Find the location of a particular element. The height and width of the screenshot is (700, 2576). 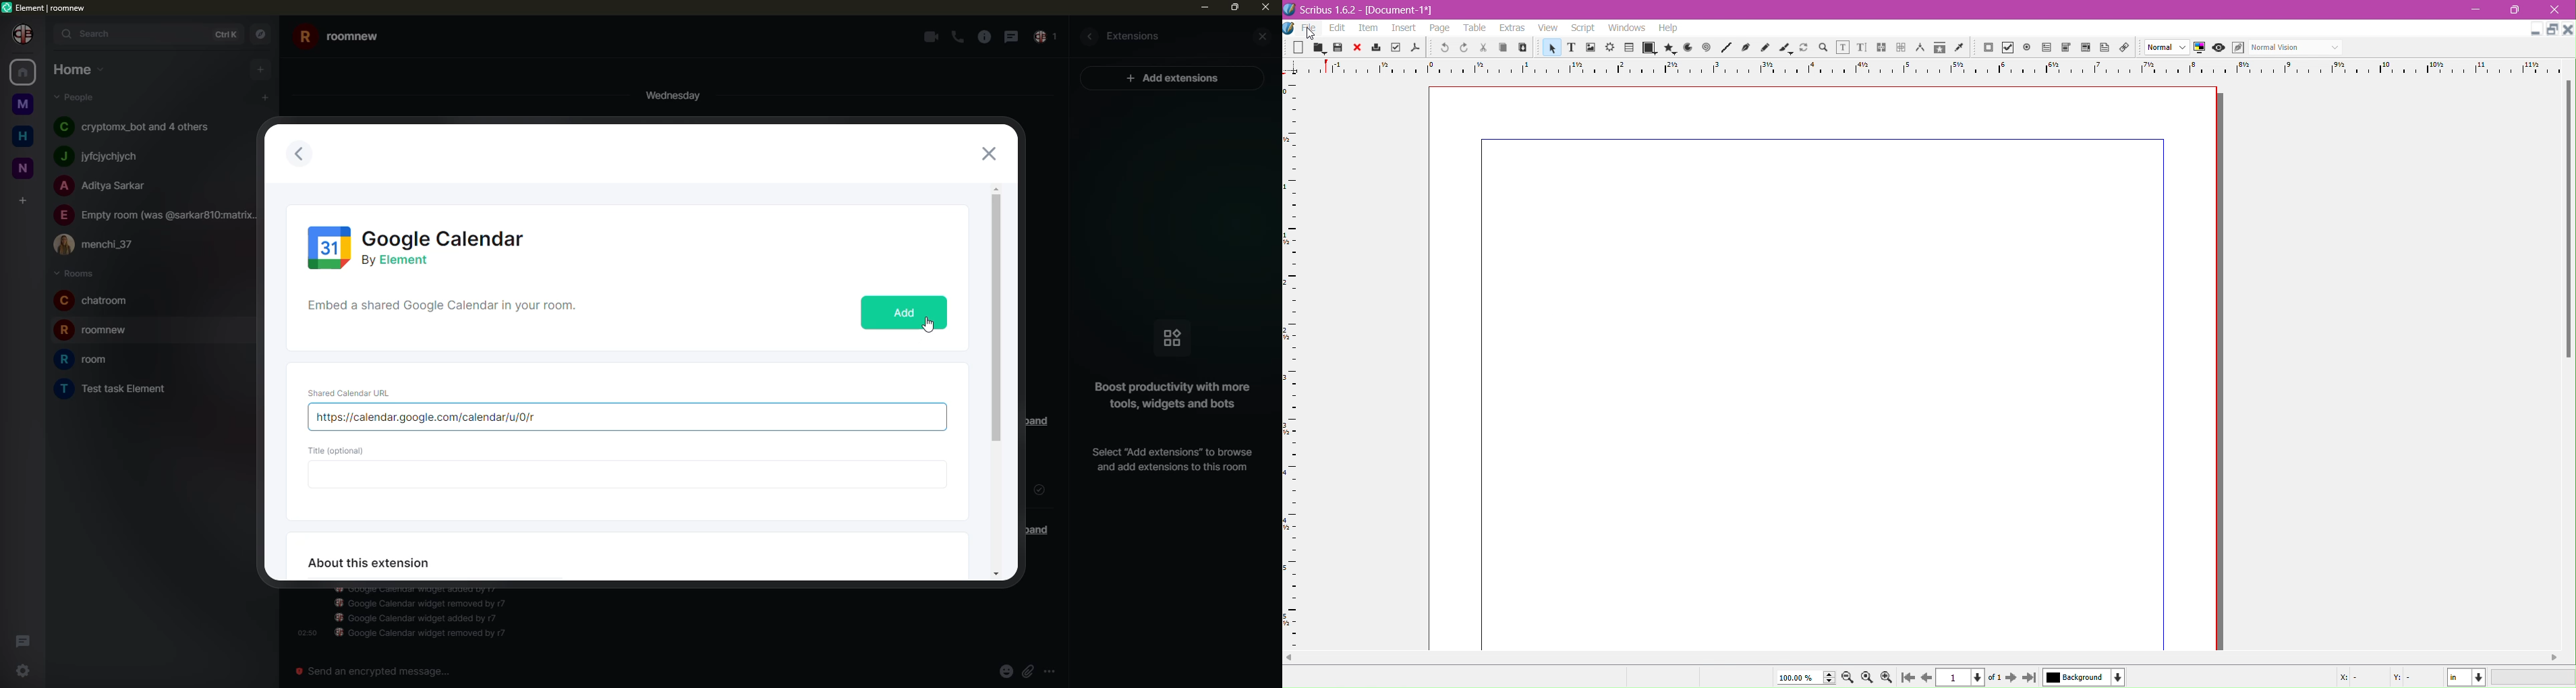

min is located at coordinates (1200, 7).